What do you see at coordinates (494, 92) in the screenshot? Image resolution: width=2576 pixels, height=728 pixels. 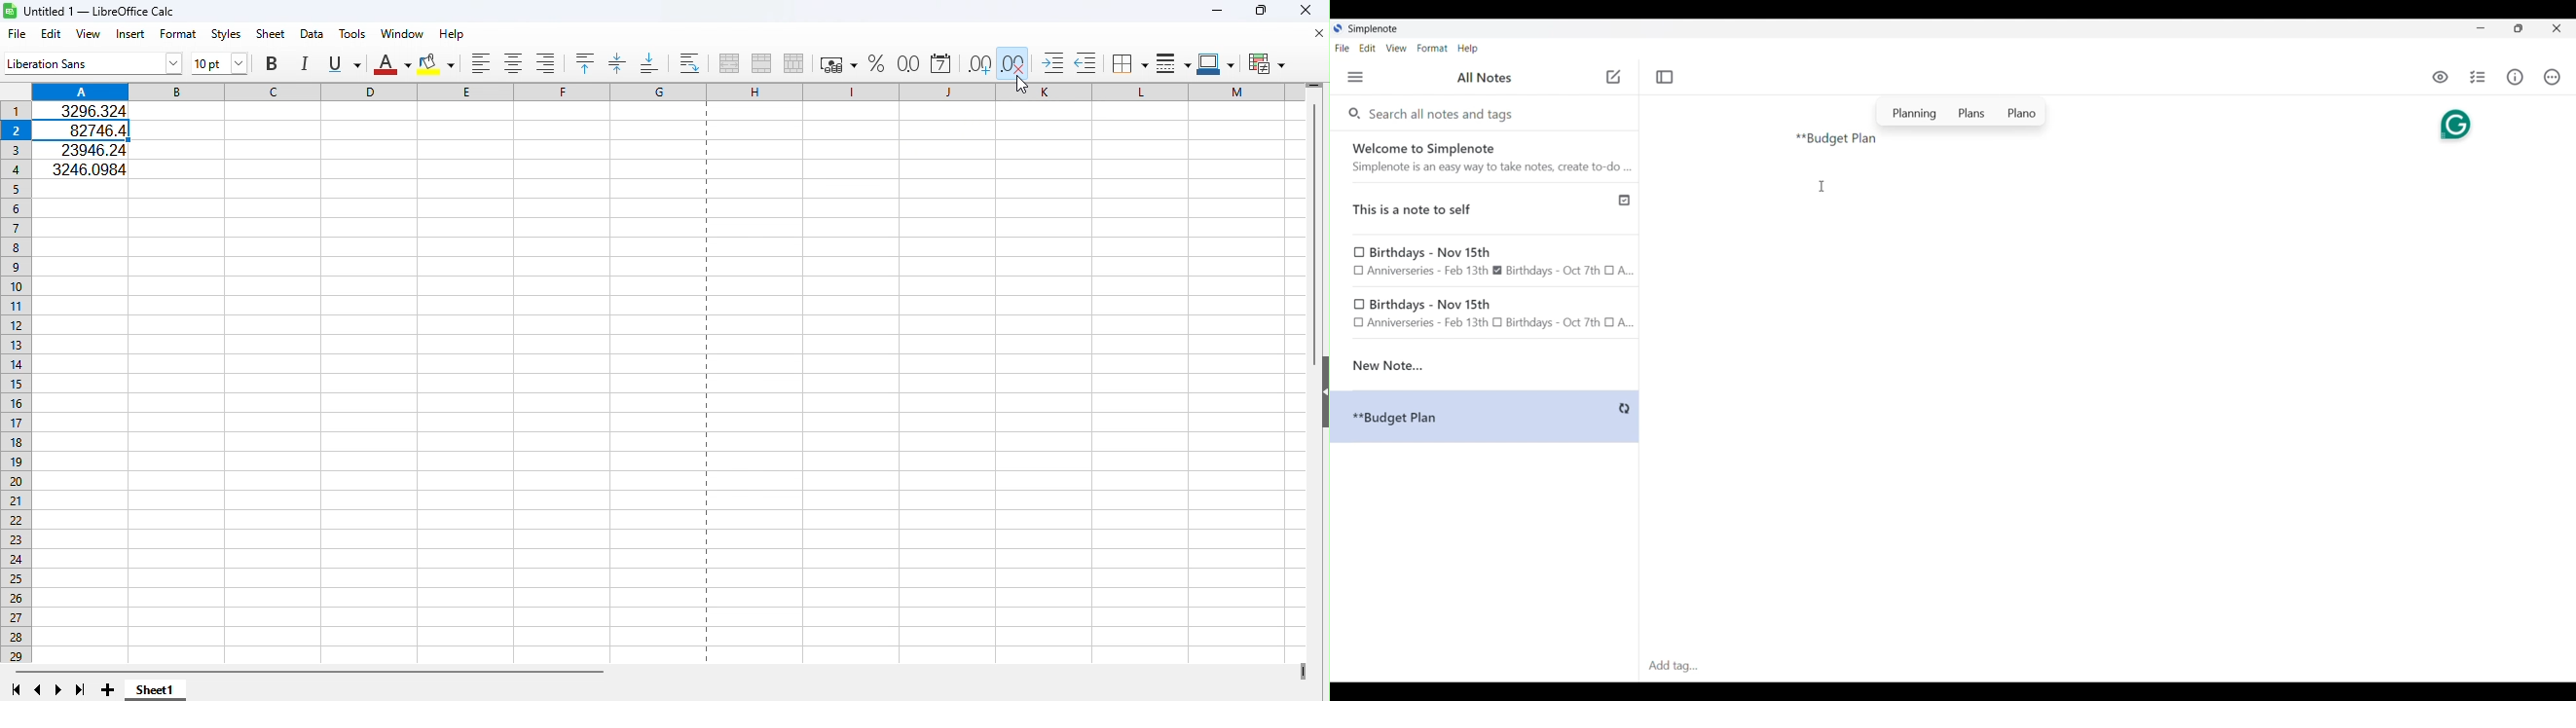 I see `Columns` at bounding box center [494, 92].